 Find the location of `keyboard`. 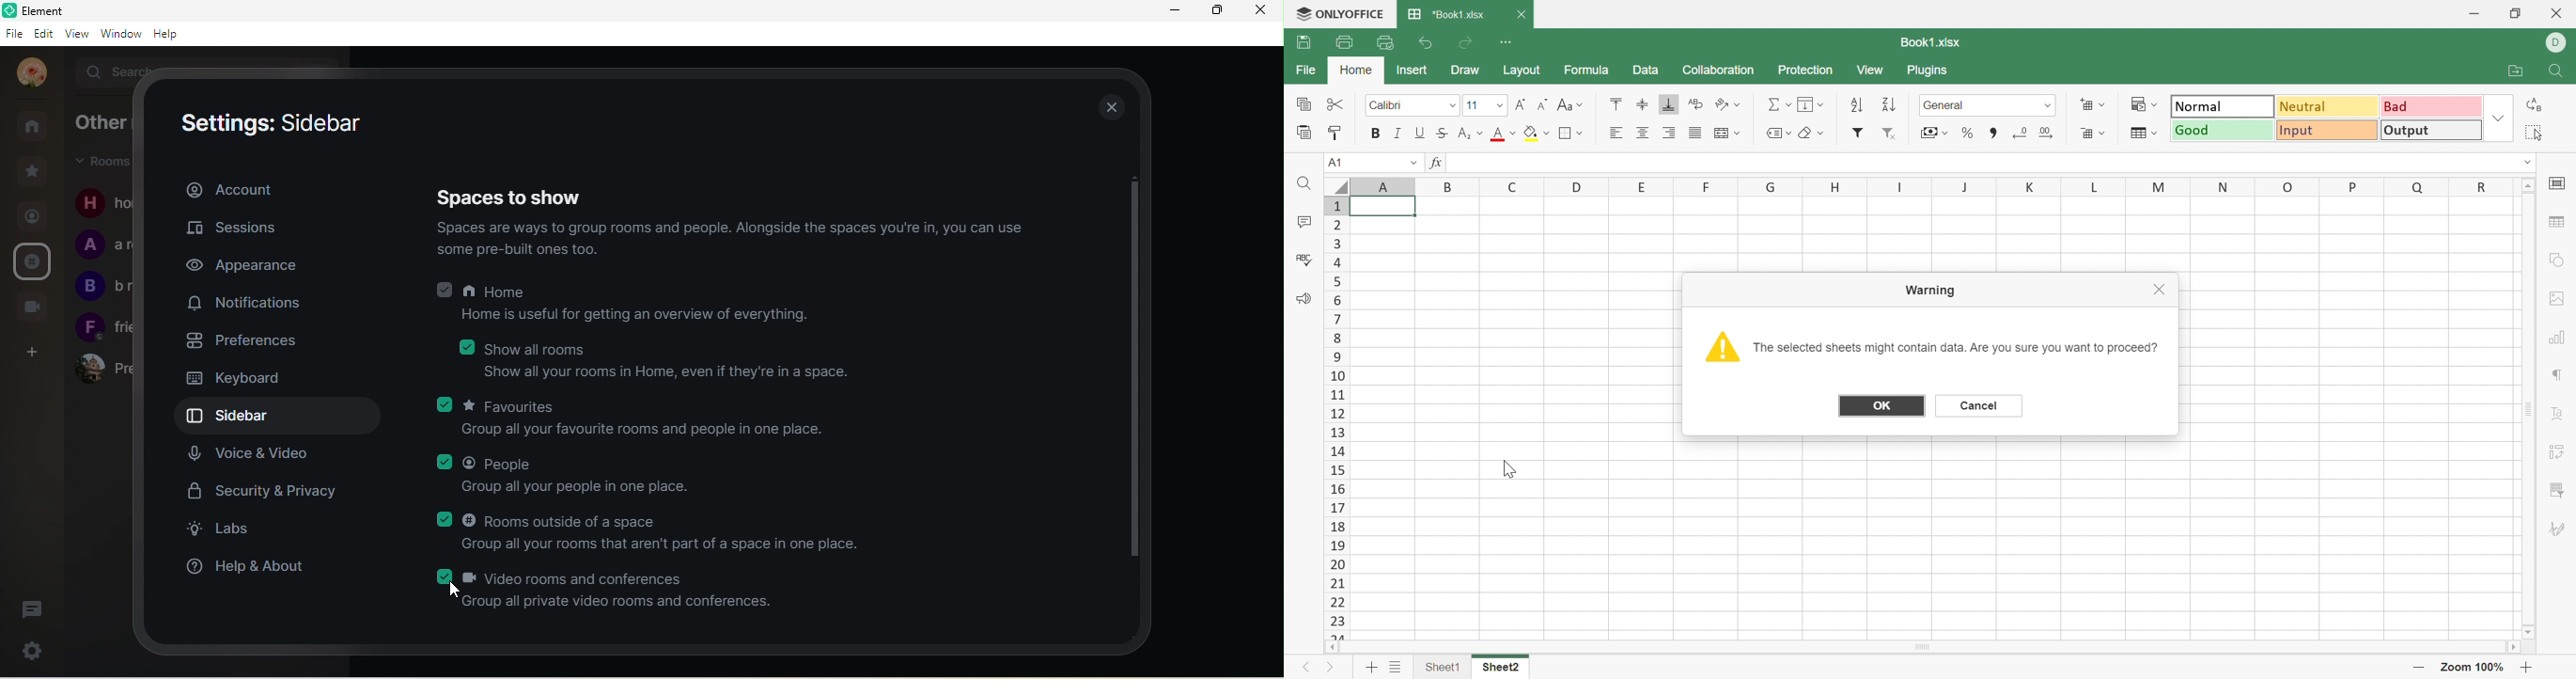

keyboard is located at coordinates (236, 379).